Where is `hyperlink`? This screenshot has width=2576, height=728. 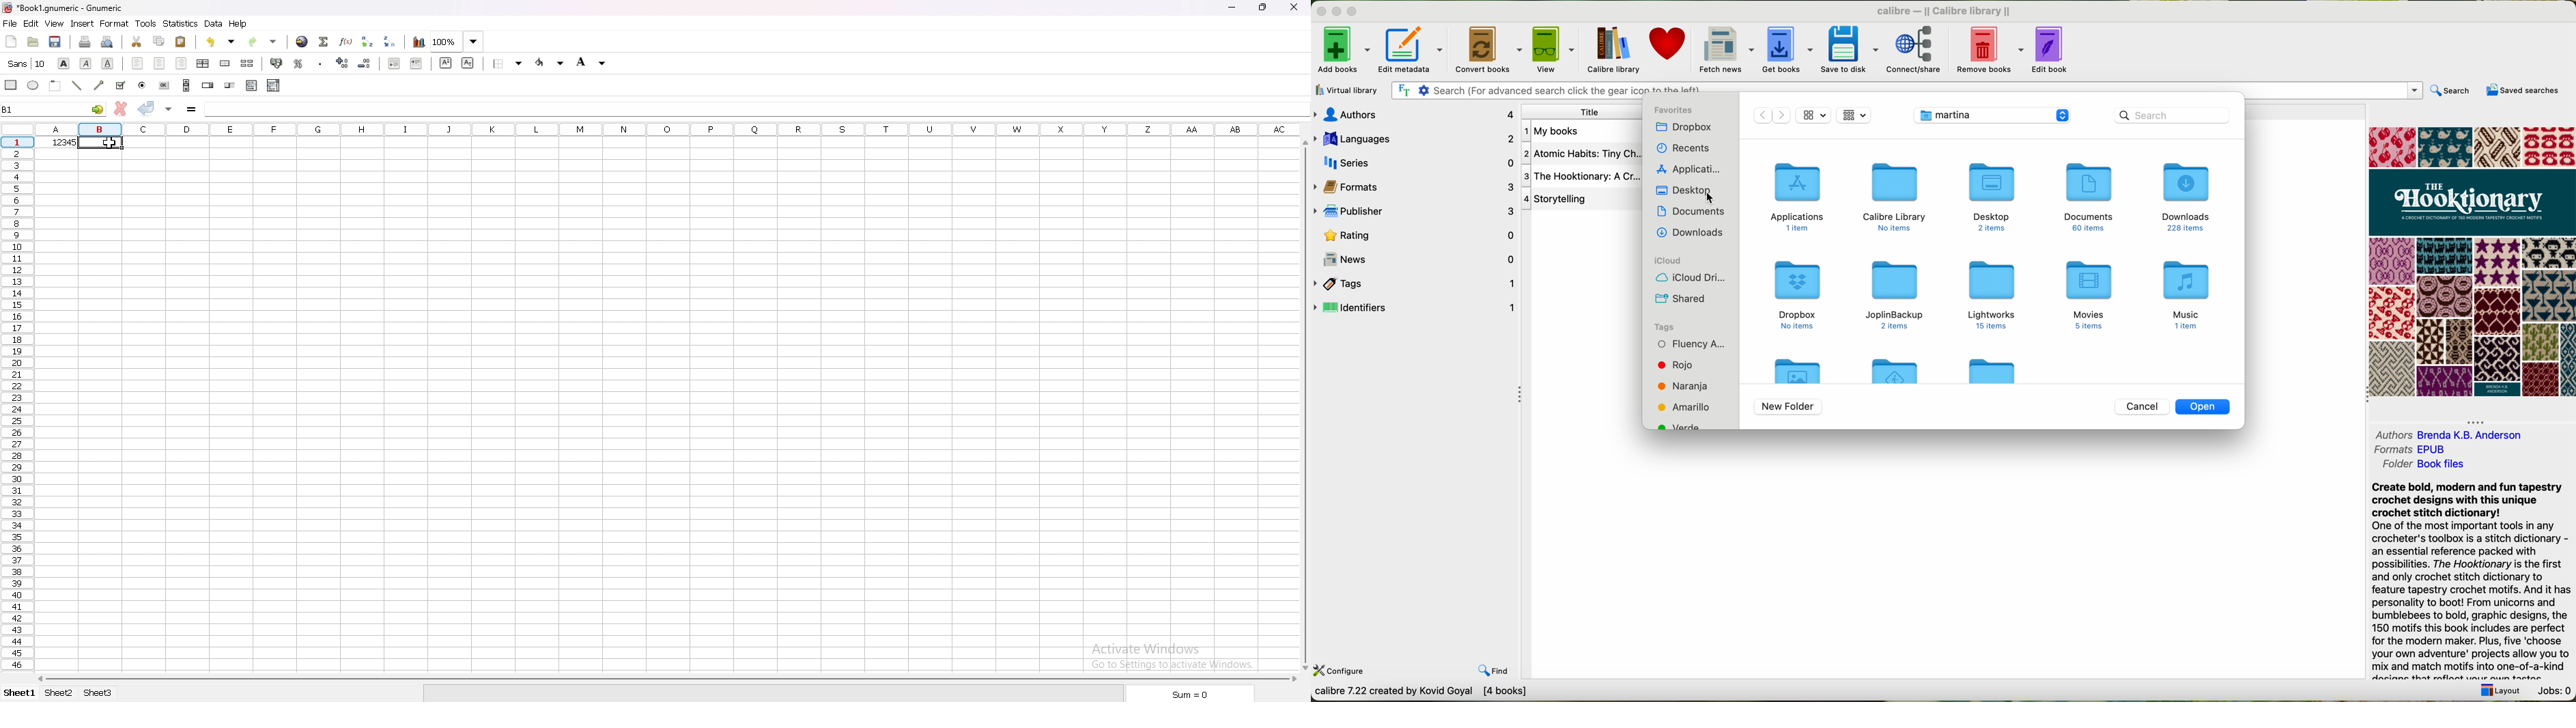 hyperlink is located at coordinates (303, 41).